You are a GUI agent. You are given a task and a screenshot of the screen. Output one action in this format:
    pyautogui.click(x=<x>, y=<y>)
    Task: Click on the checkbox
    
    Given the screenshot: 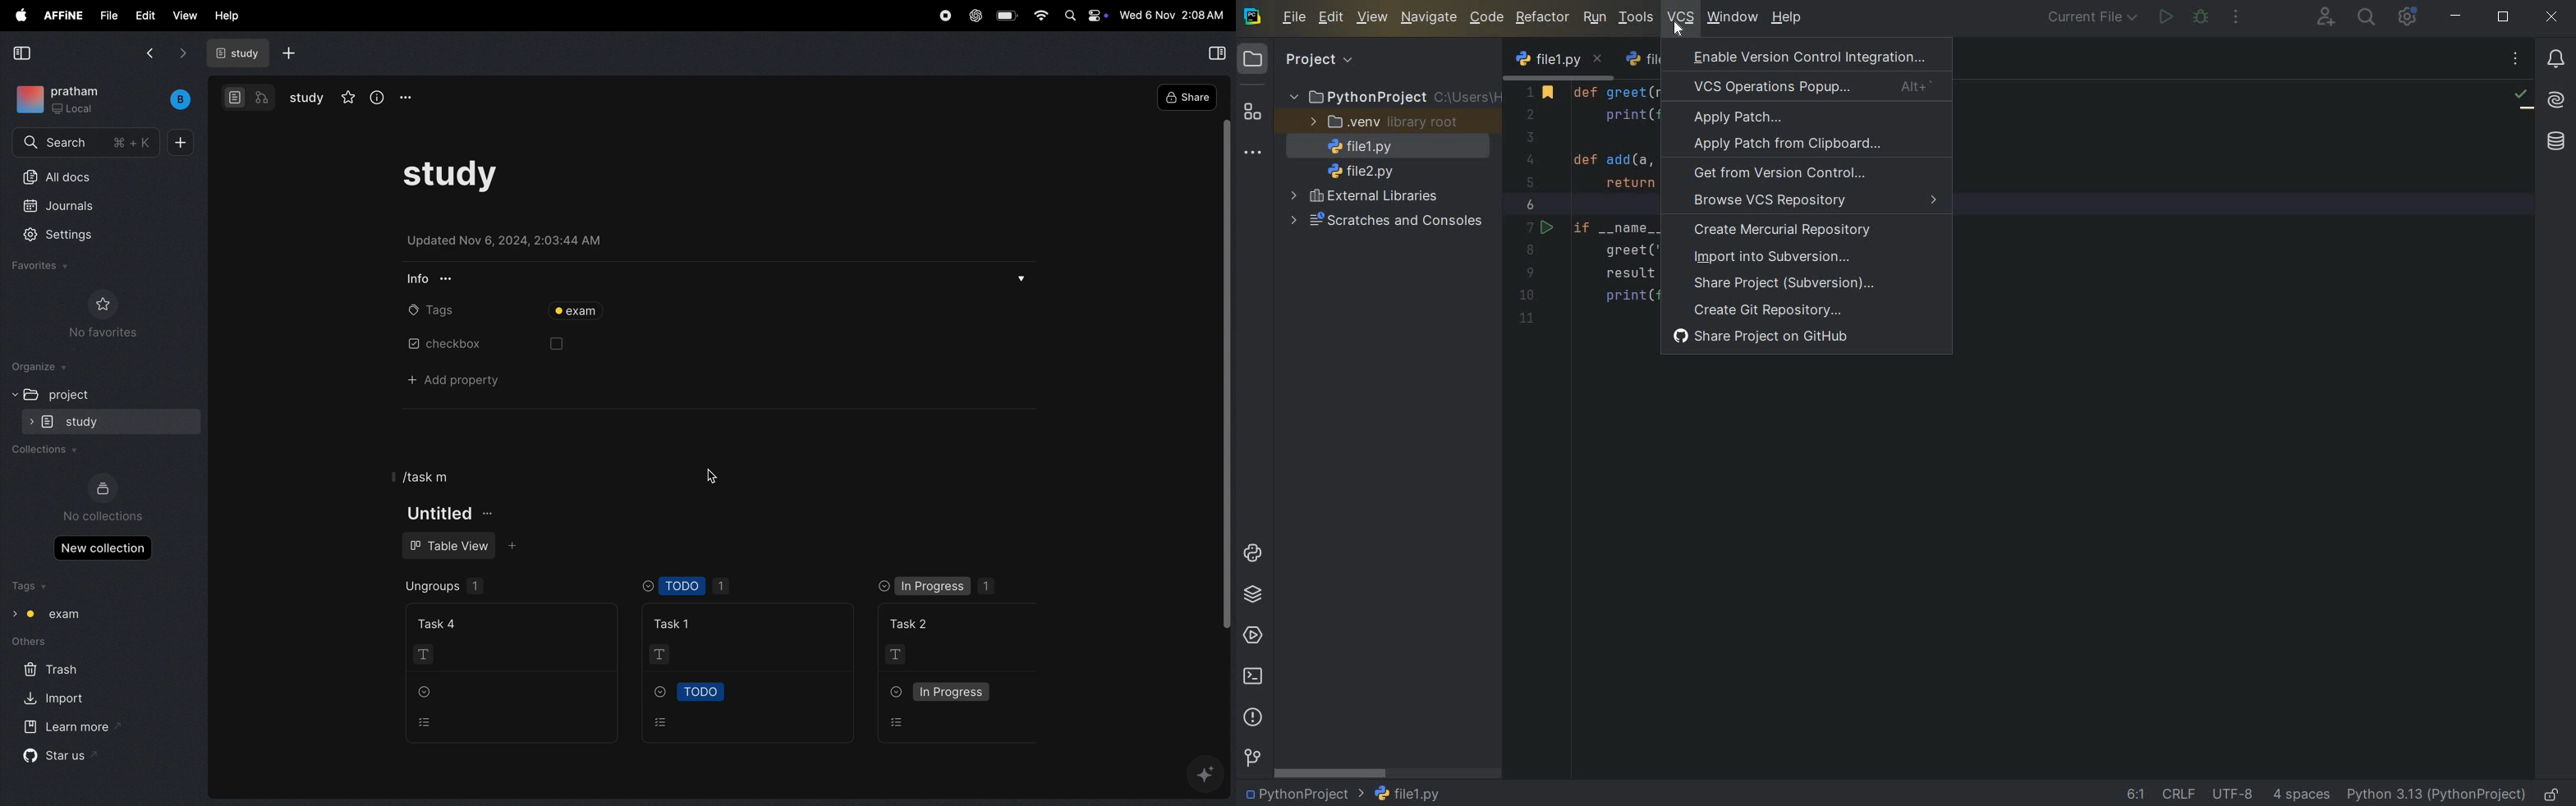 What is the action you would take?
    pyautogui.click(x=431, y=345)
    